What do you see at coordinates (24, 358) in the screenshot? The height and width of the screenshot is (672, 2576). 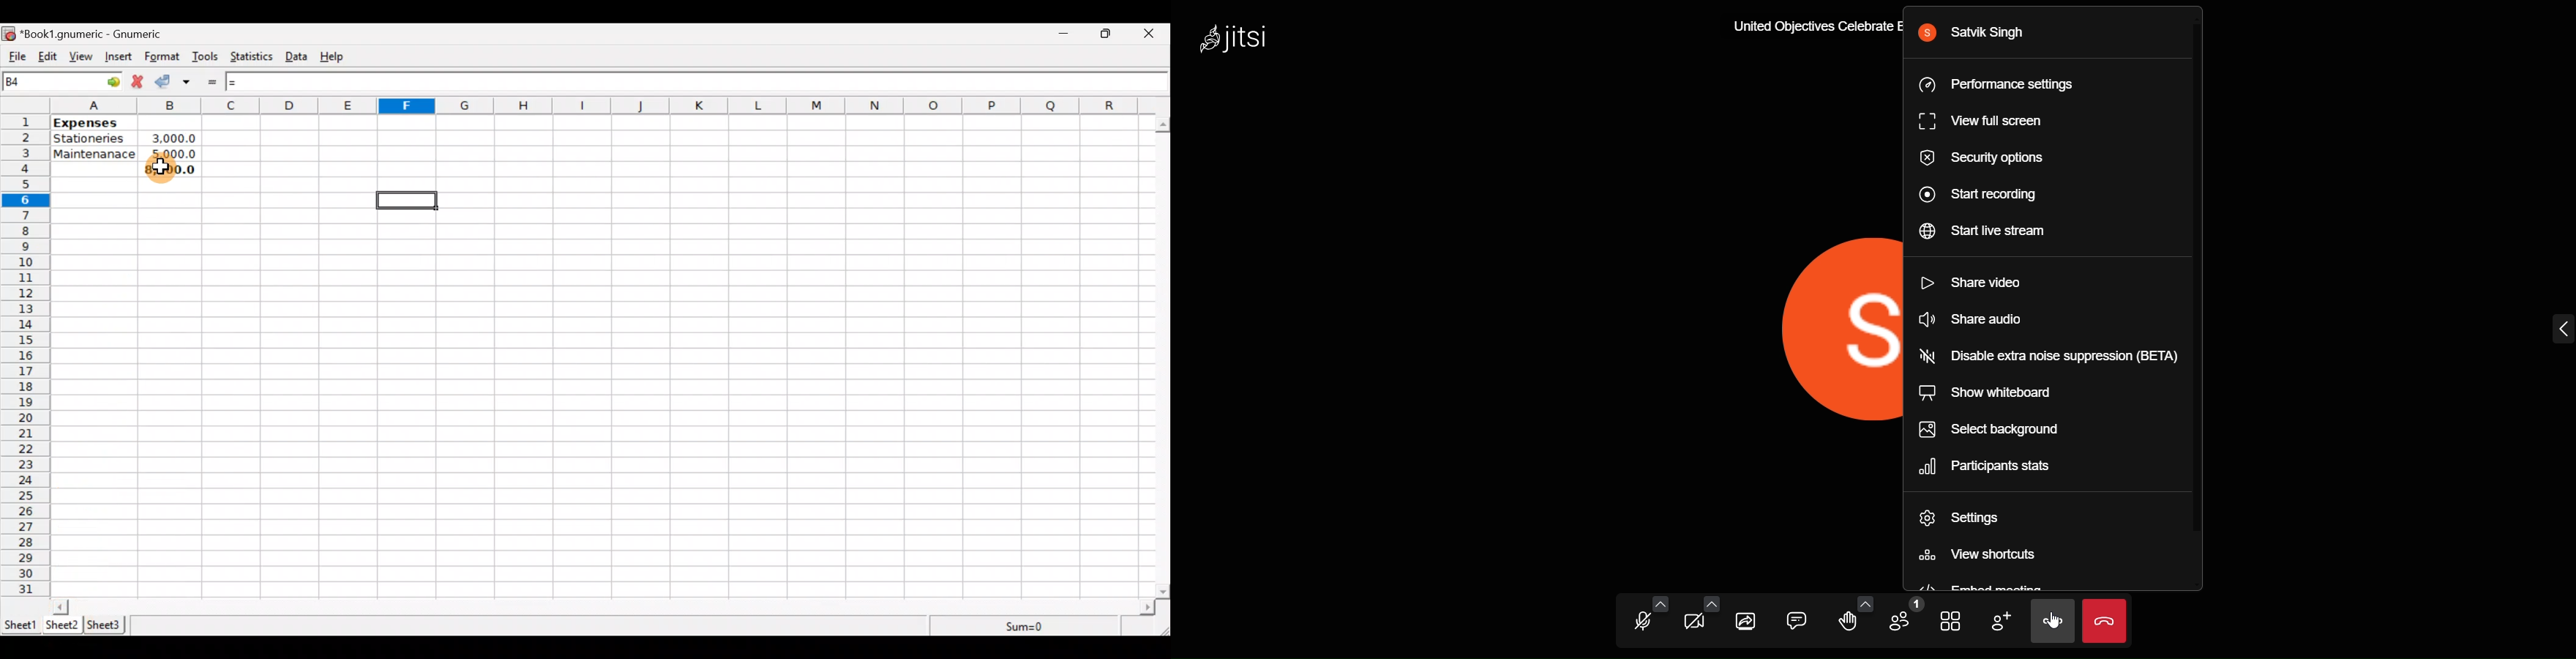 I see `numbering column` at bounding box center [24, 358].